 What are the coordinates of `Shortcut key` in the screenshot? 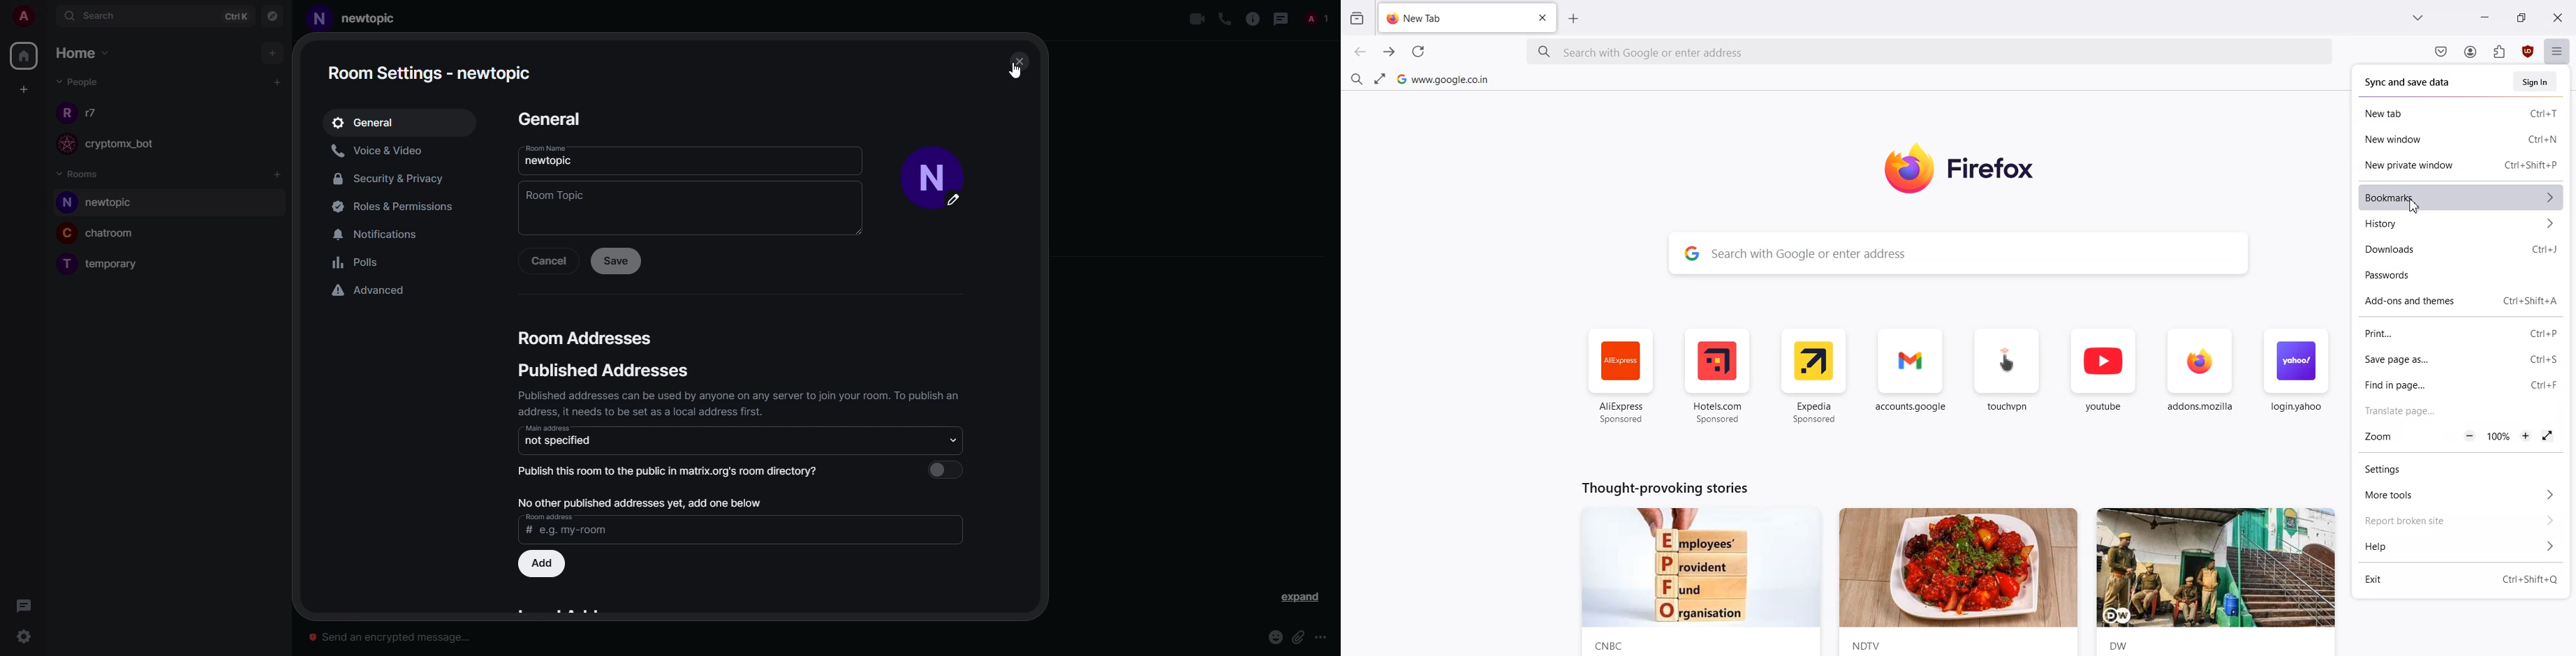 It's located at (2545, 360).